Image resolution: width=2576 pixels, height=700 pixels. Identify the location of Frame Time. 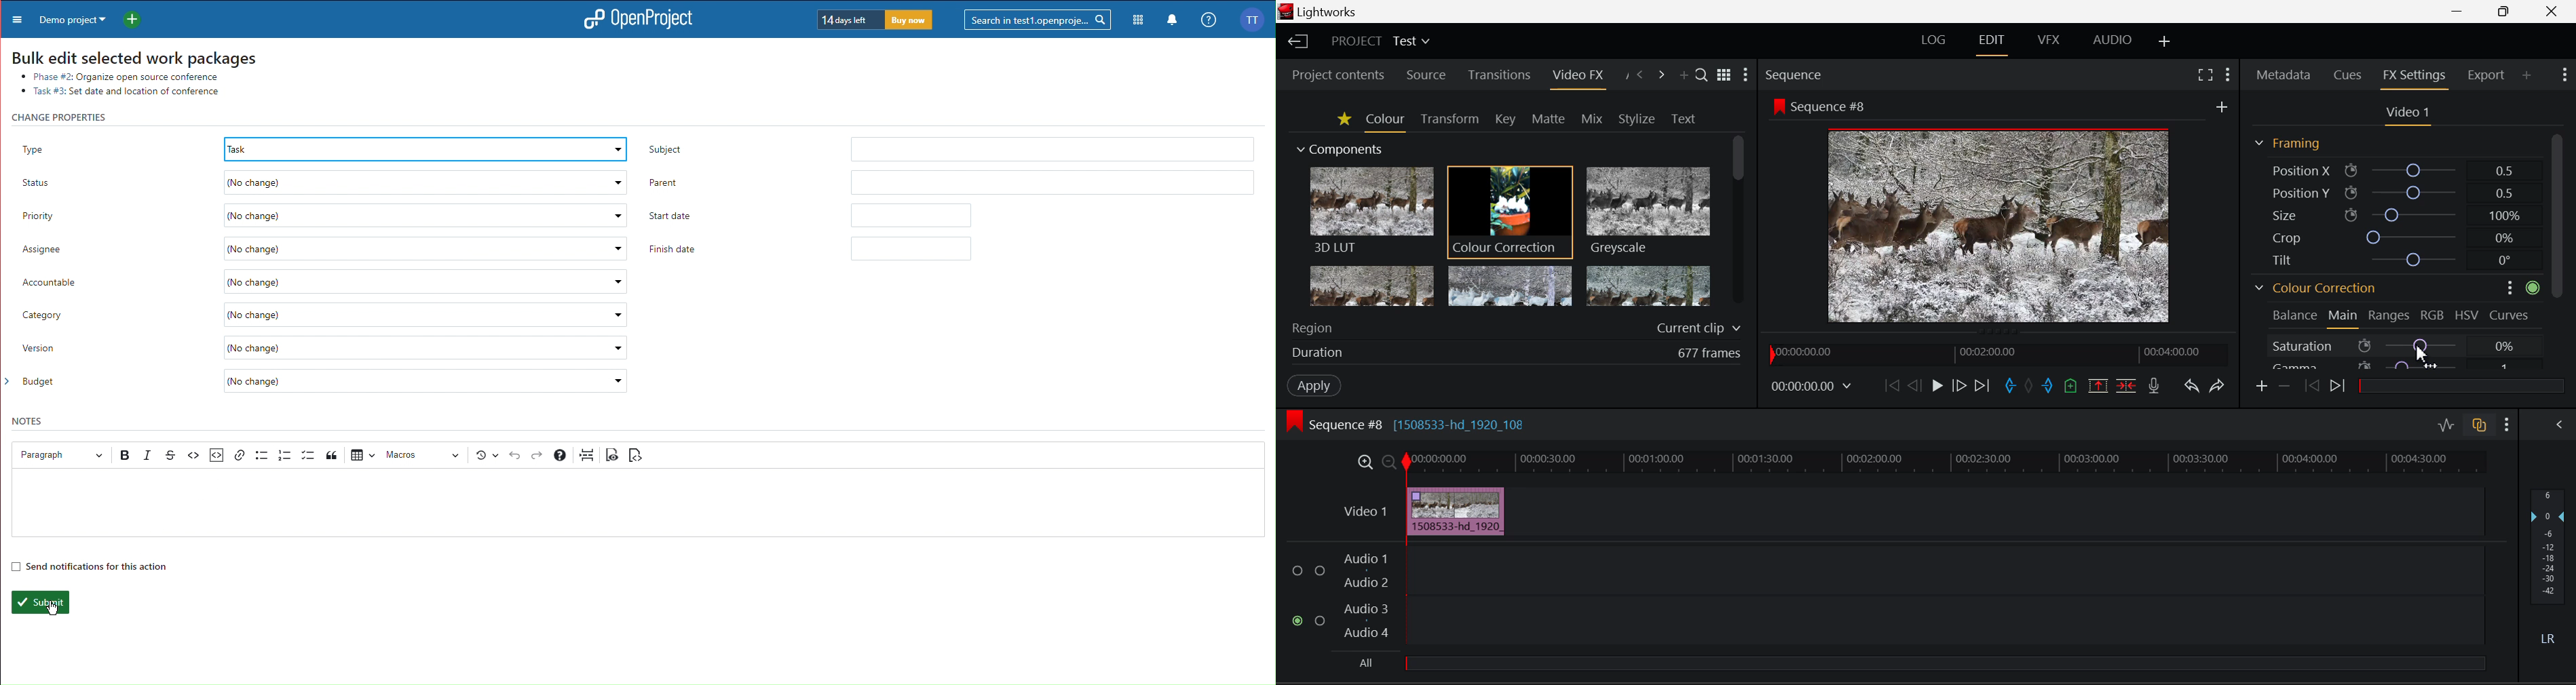
(1812, 388).